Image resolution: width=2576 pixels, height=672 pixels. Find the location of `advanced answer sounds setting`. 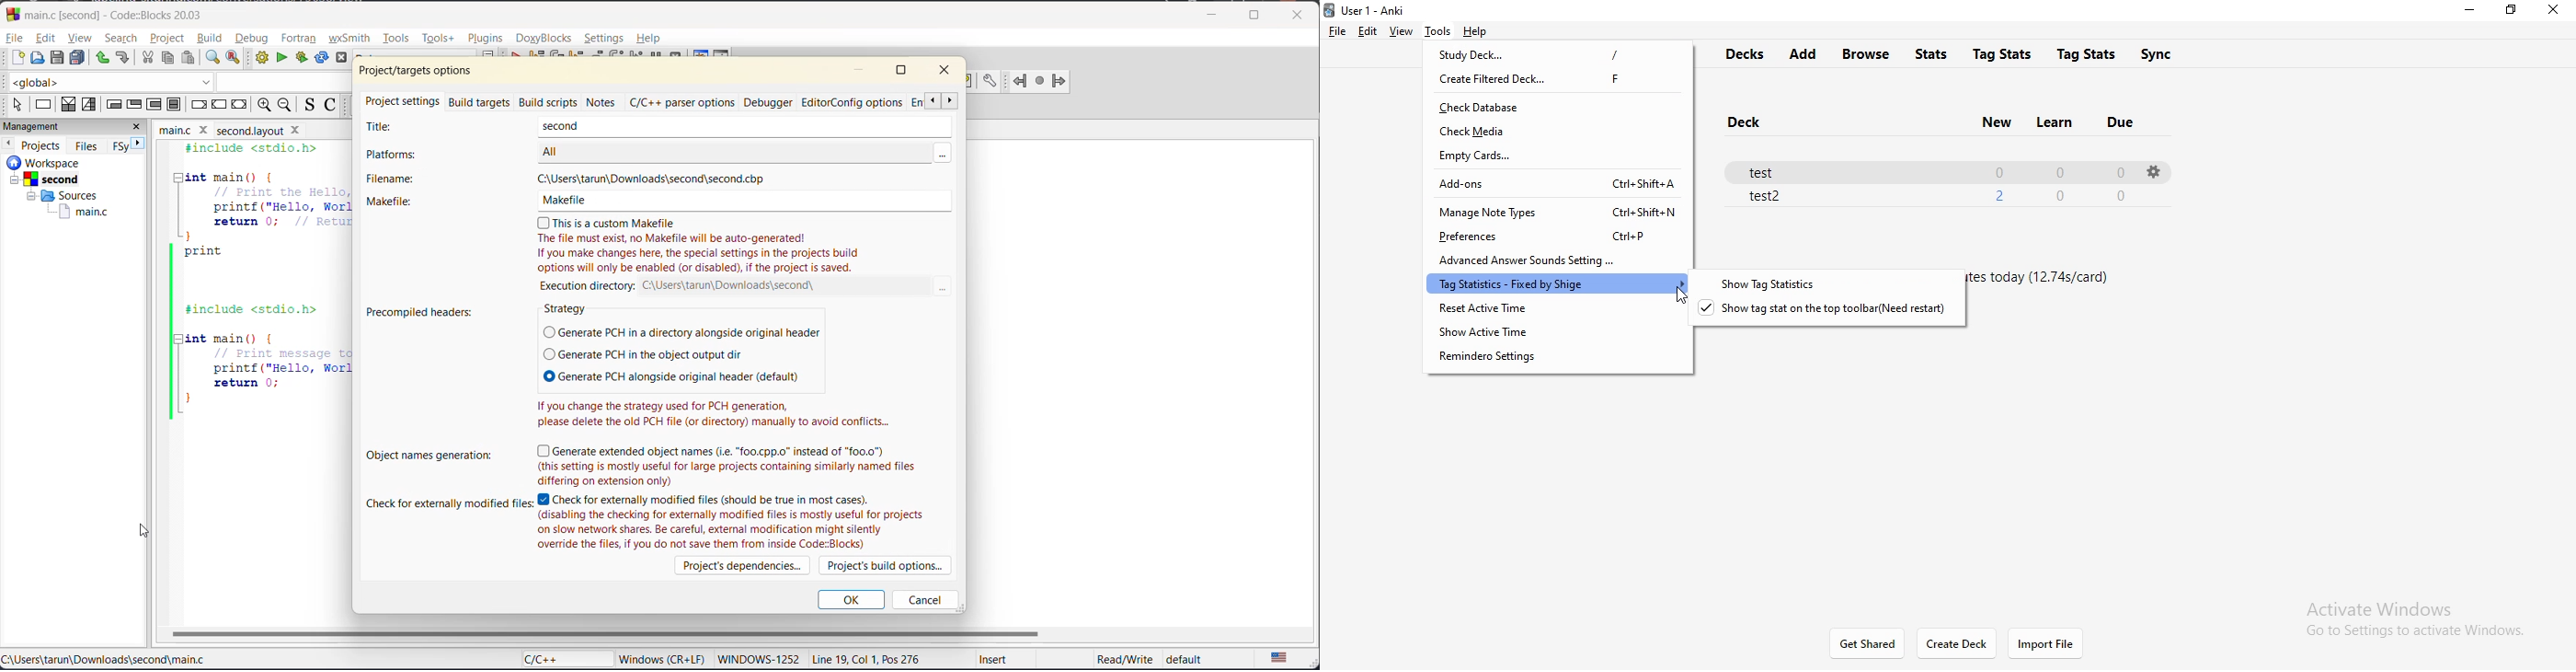

advanced answer sounds setting is located at coordinates (1555, 260).